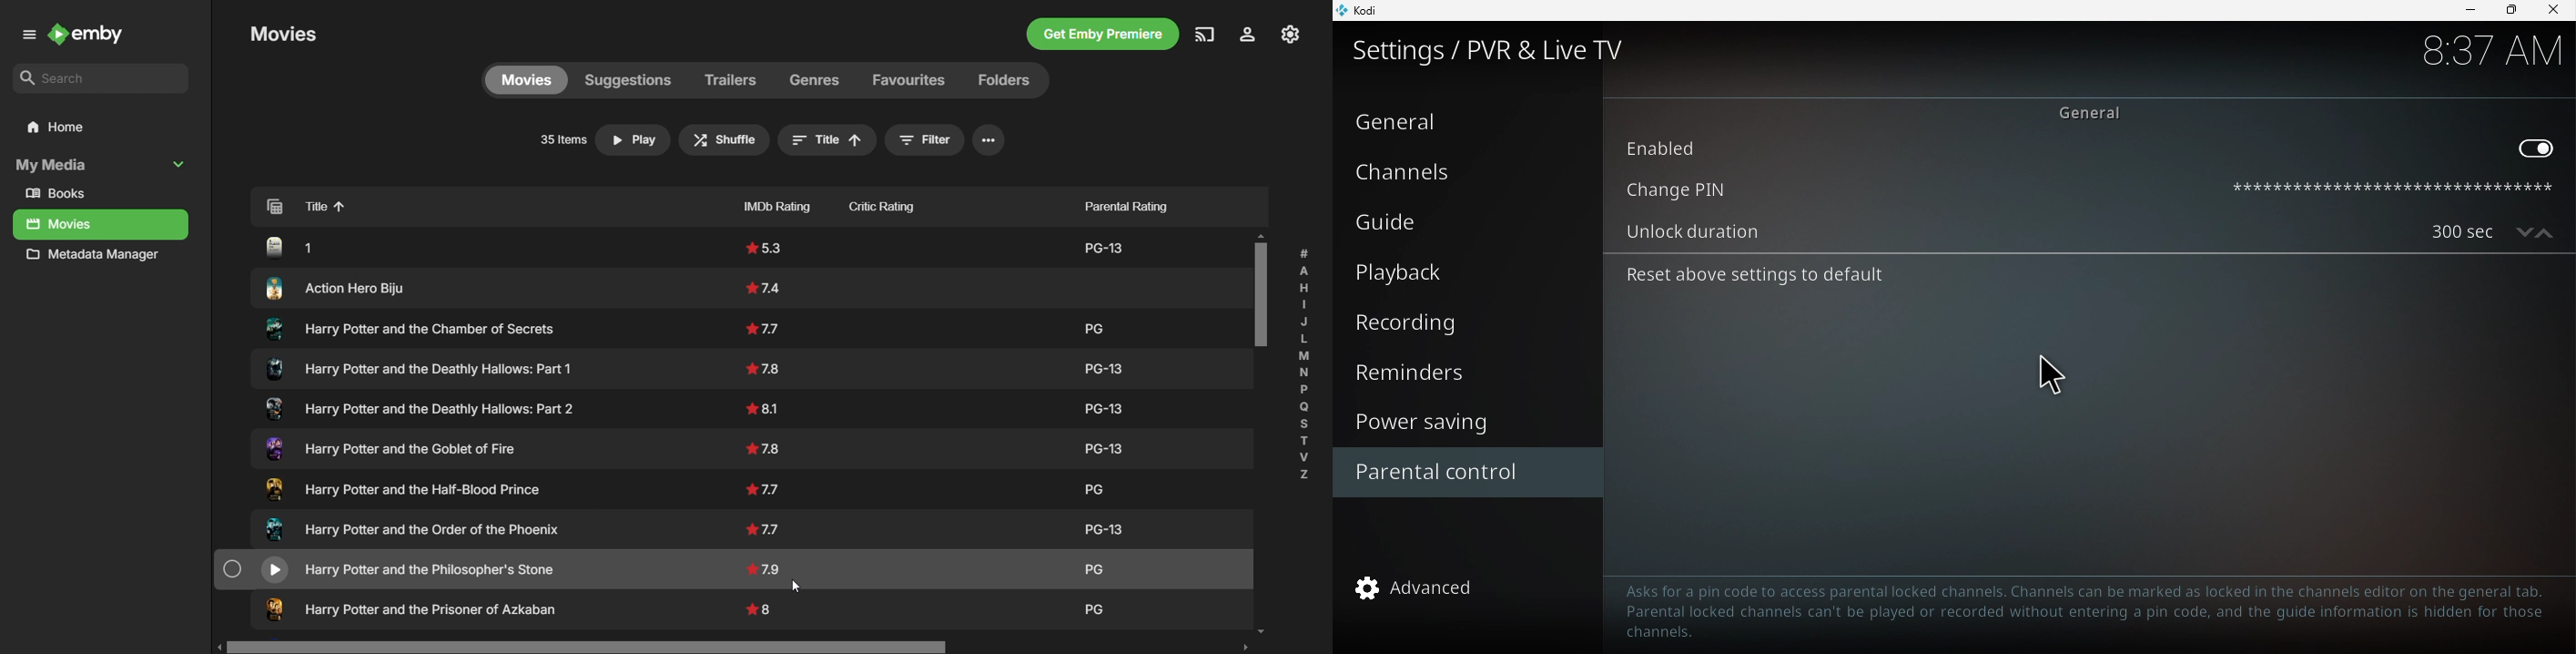 The image size is (2576, 672). I want to click on Expand/Collapse, so click(181, 164).